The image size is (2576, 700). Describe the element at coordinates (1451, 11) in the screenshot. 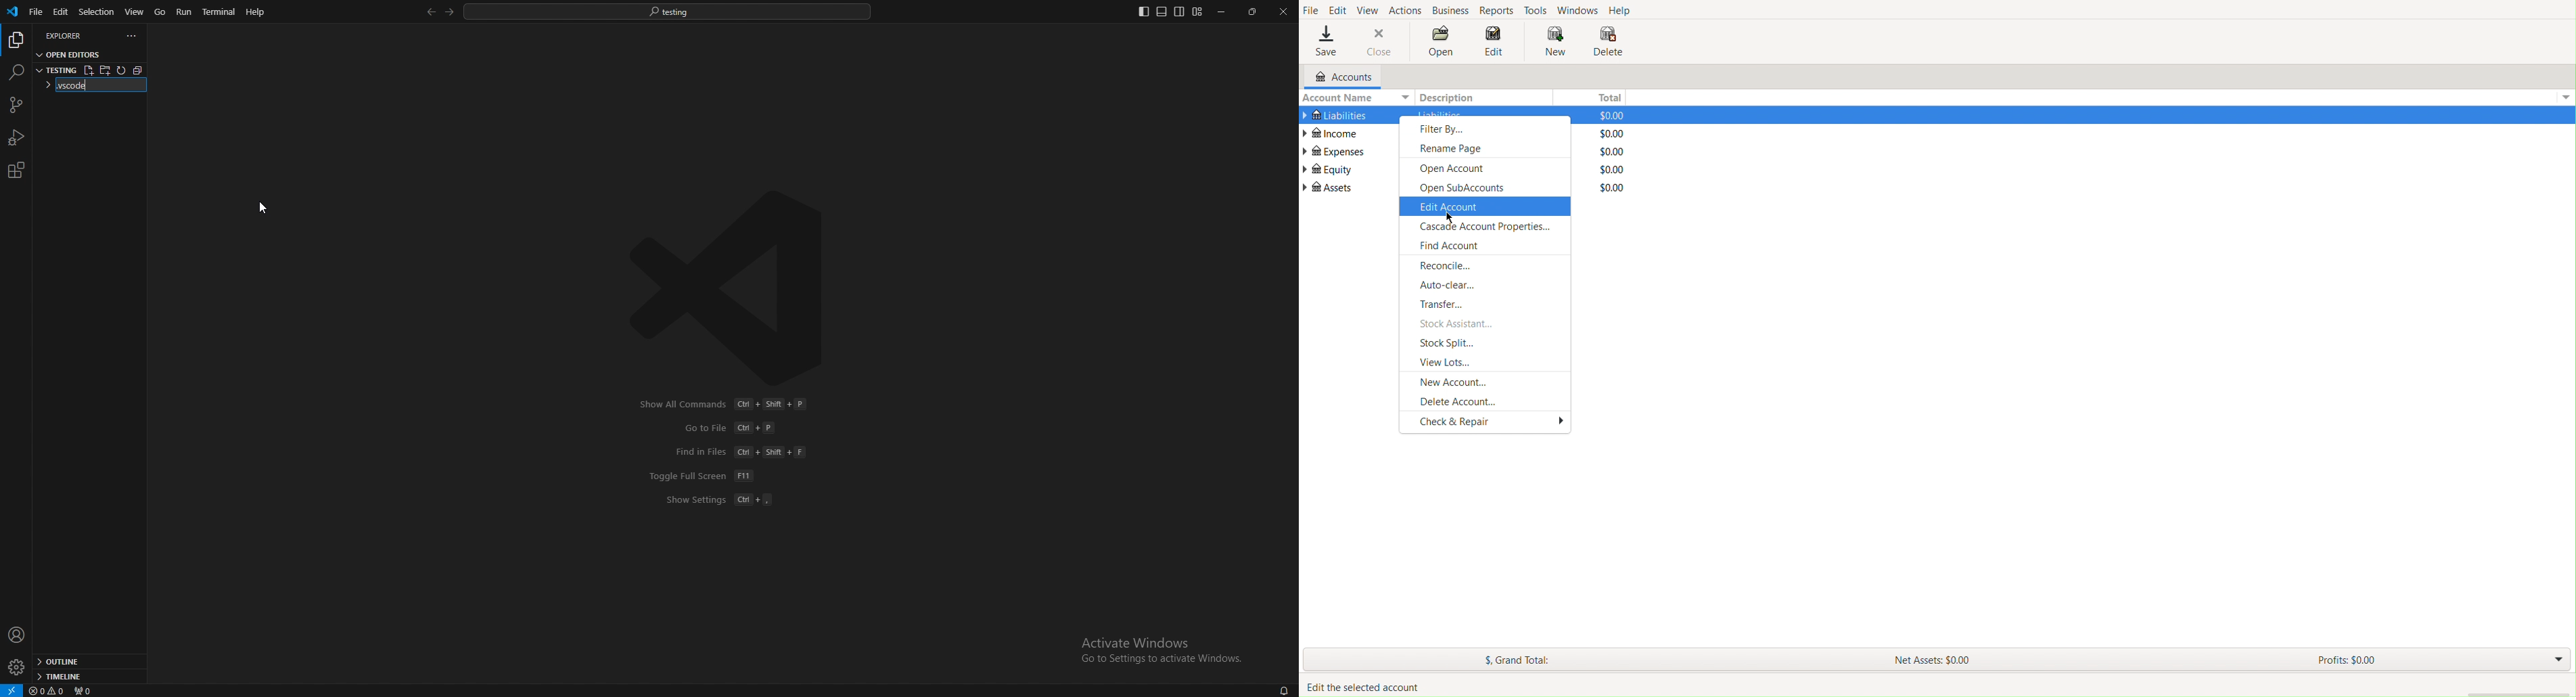

I see `Business` at that location.